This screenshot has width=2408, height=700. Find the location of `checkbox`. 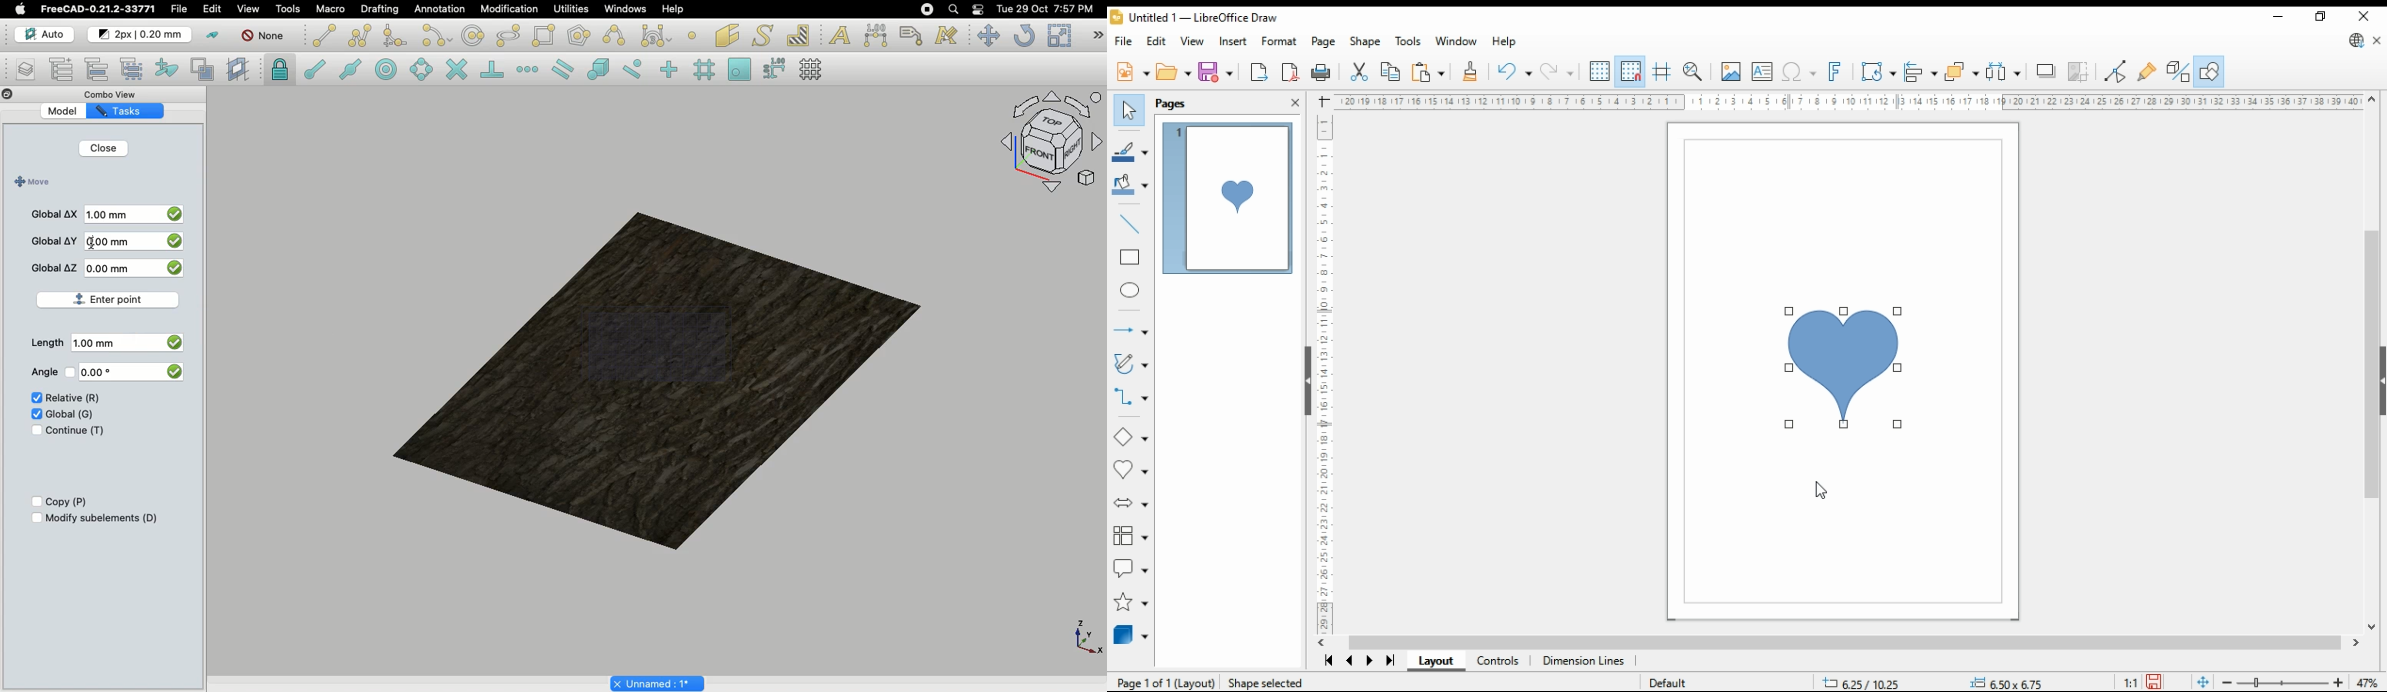

checkbox is located at coordinates (177, 271).